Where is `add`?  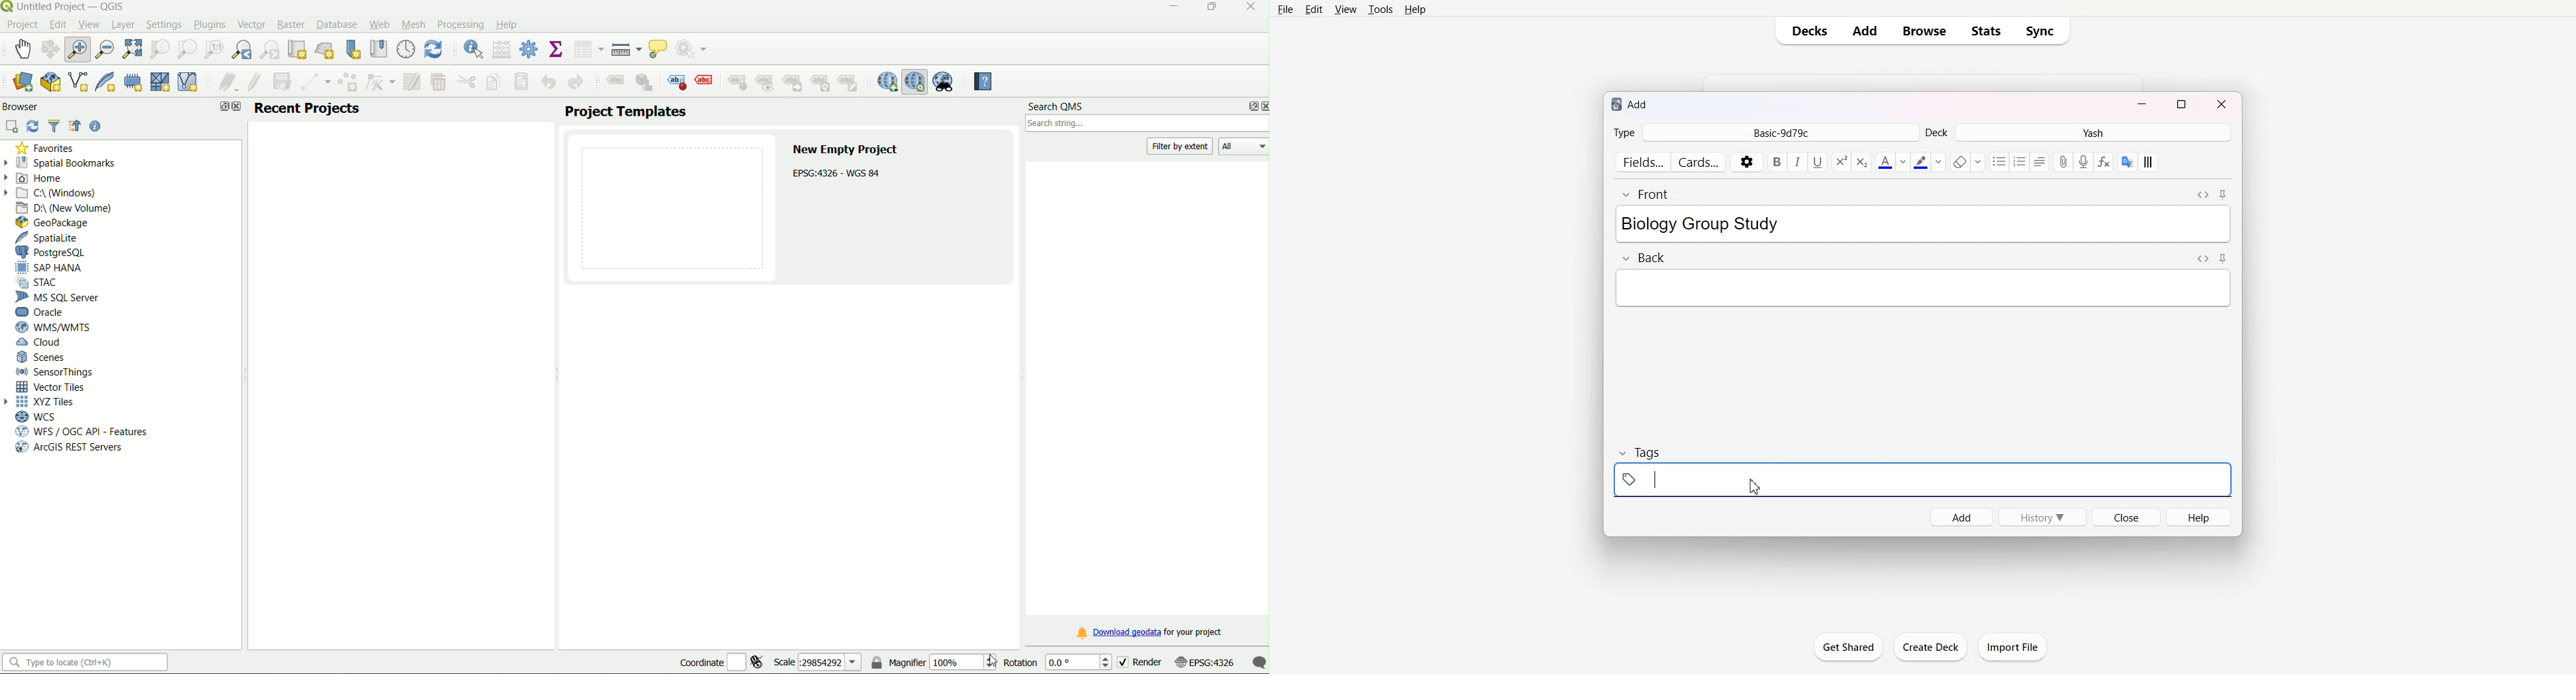
add is located at coordinates (1631, 104).